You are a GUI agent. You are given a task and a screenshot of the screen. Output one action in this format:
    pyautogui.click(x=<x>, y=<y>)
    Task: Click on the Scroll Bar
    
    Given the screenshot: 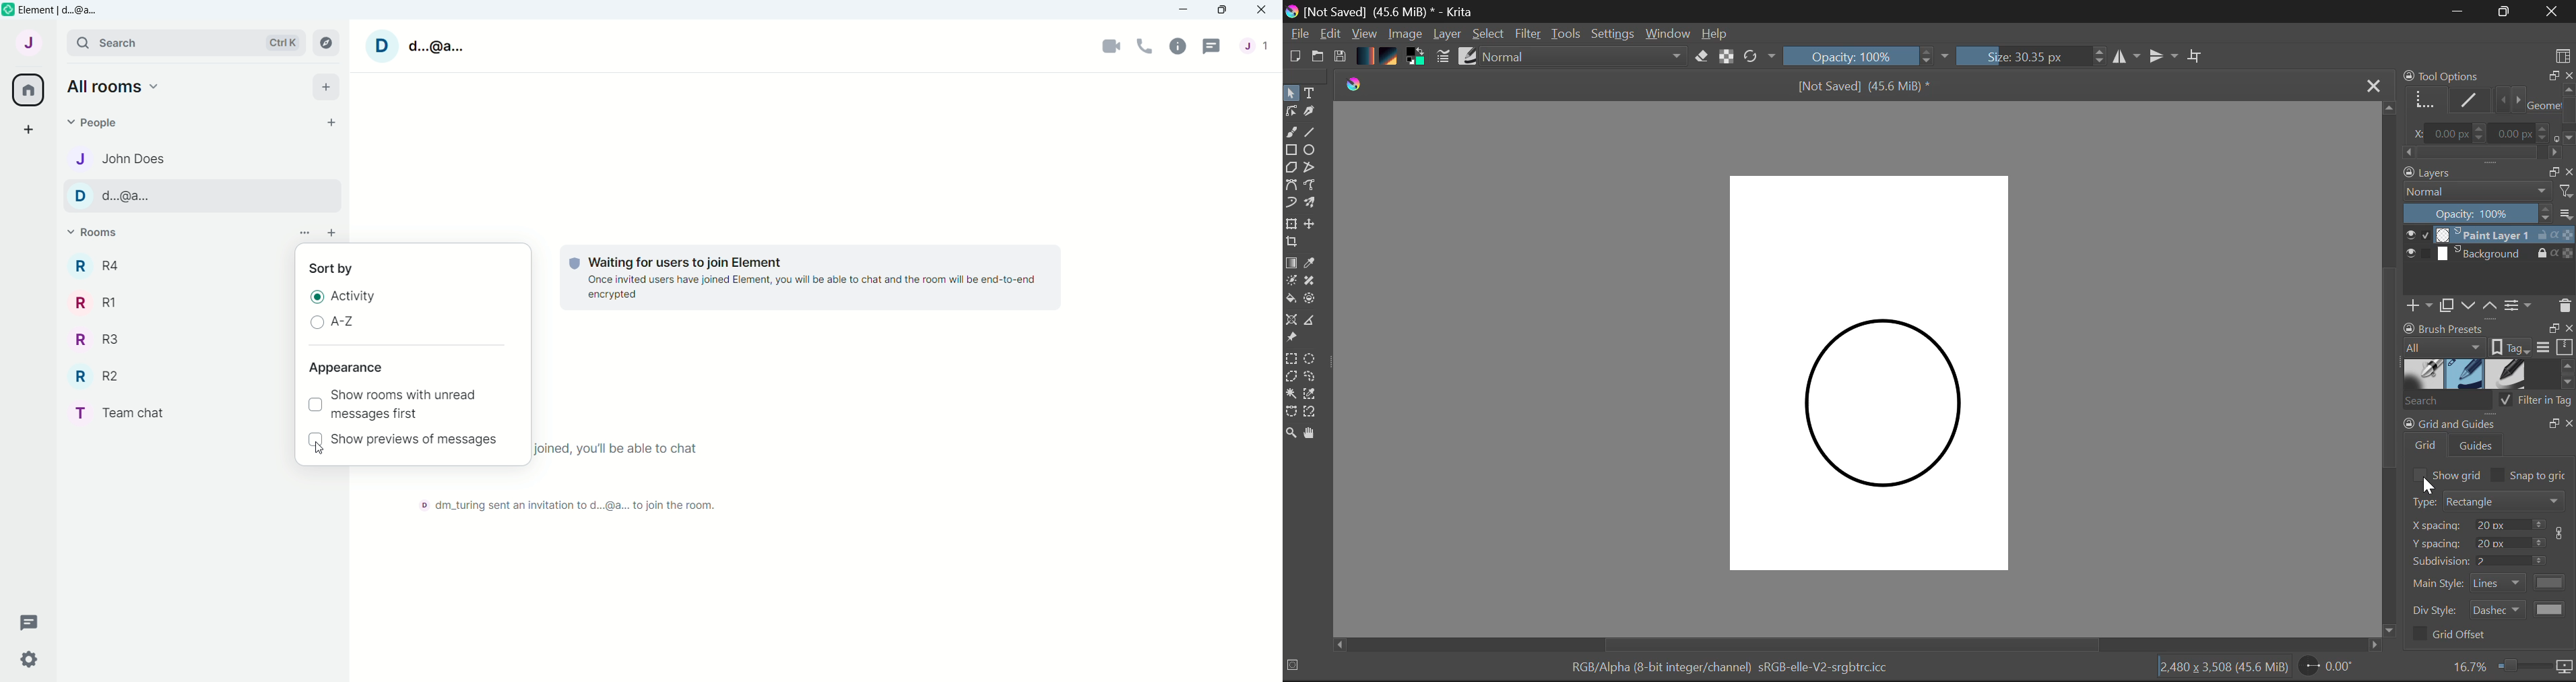 What is the action you would take?
    pyautogui.click(x=1859, y=644)
    